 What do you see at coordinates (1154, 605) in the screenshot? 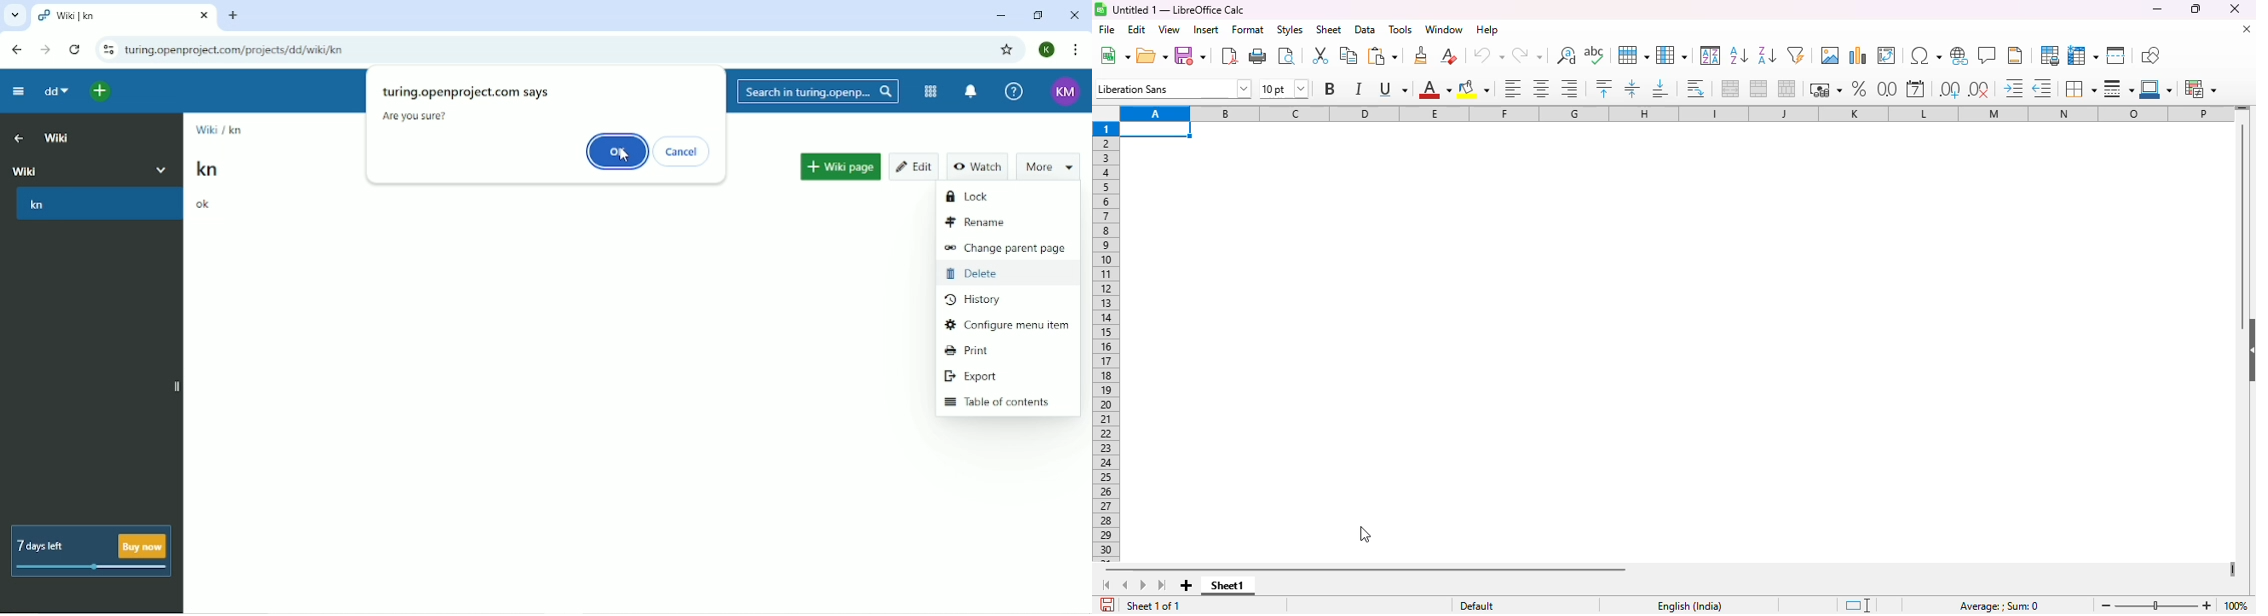
I see `sheet 1 of 1 ` at bounding box center [1154, 605].